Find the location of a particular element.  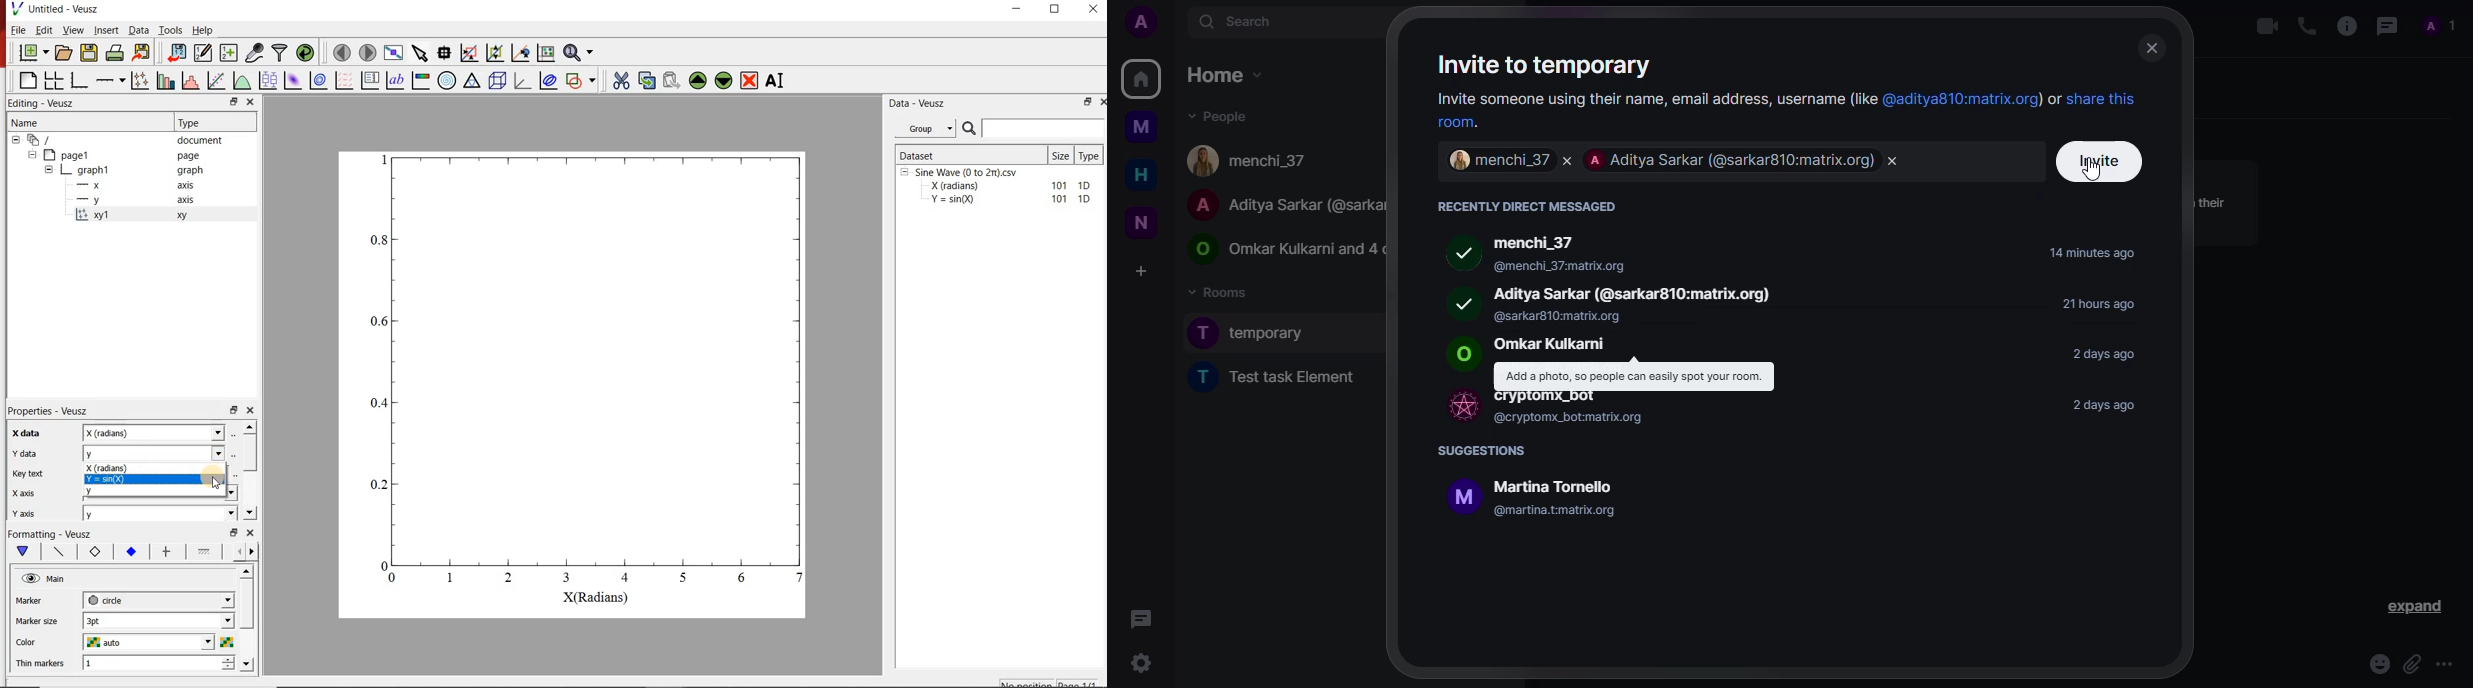

| Add a photo, 50 people can easily spot your room. is located at coordinates (1633, 376).